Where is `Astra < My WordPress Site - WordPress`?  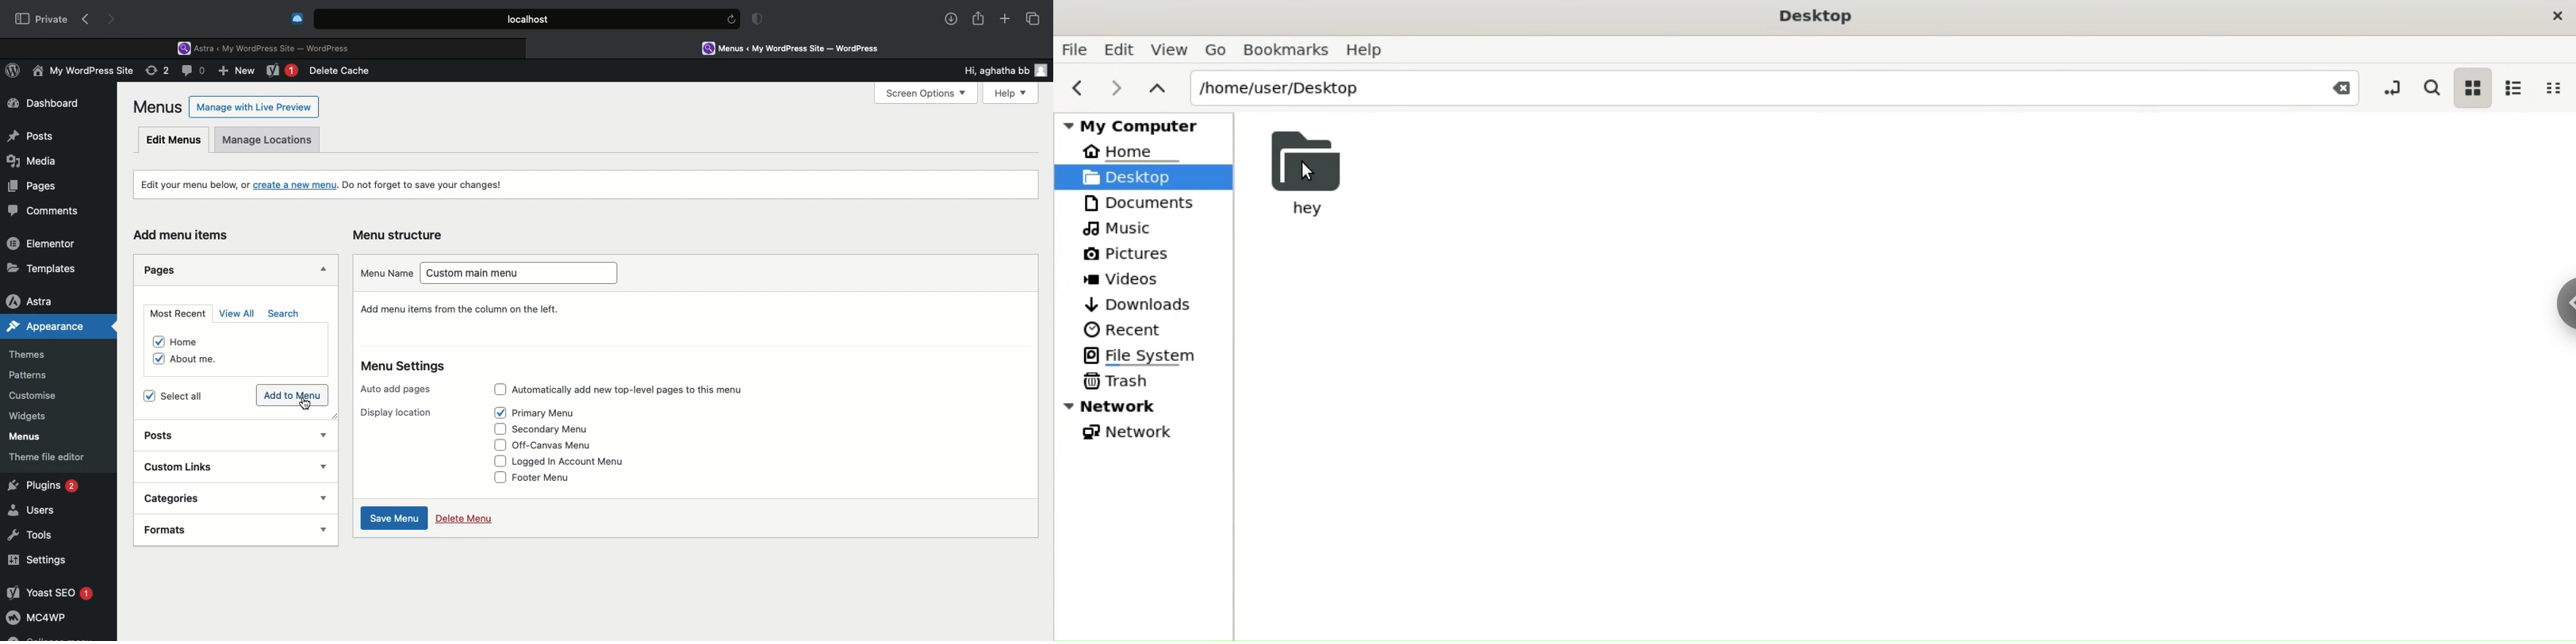
Astra < My WordPress Site - WordPress is located at coordinates (268, 47).